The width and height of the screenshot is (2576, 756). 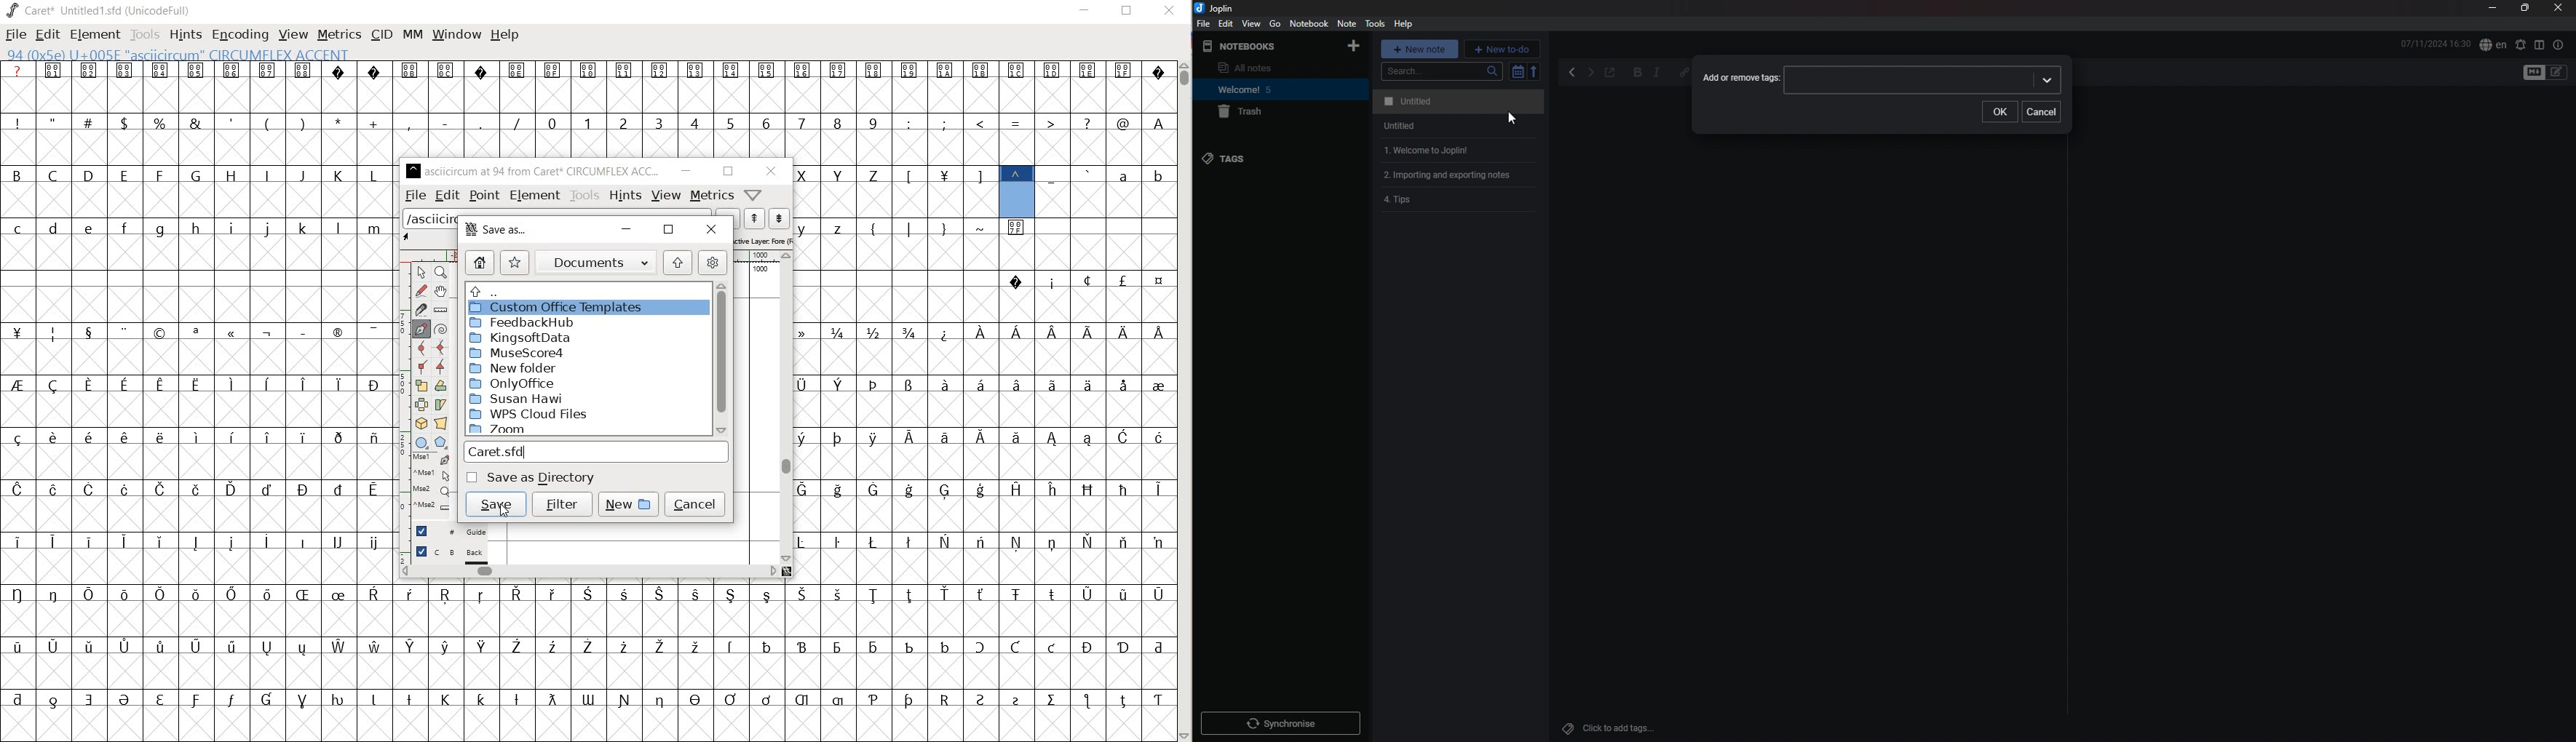 I want to click on toggle external editing, so click(x=1610, y=73).